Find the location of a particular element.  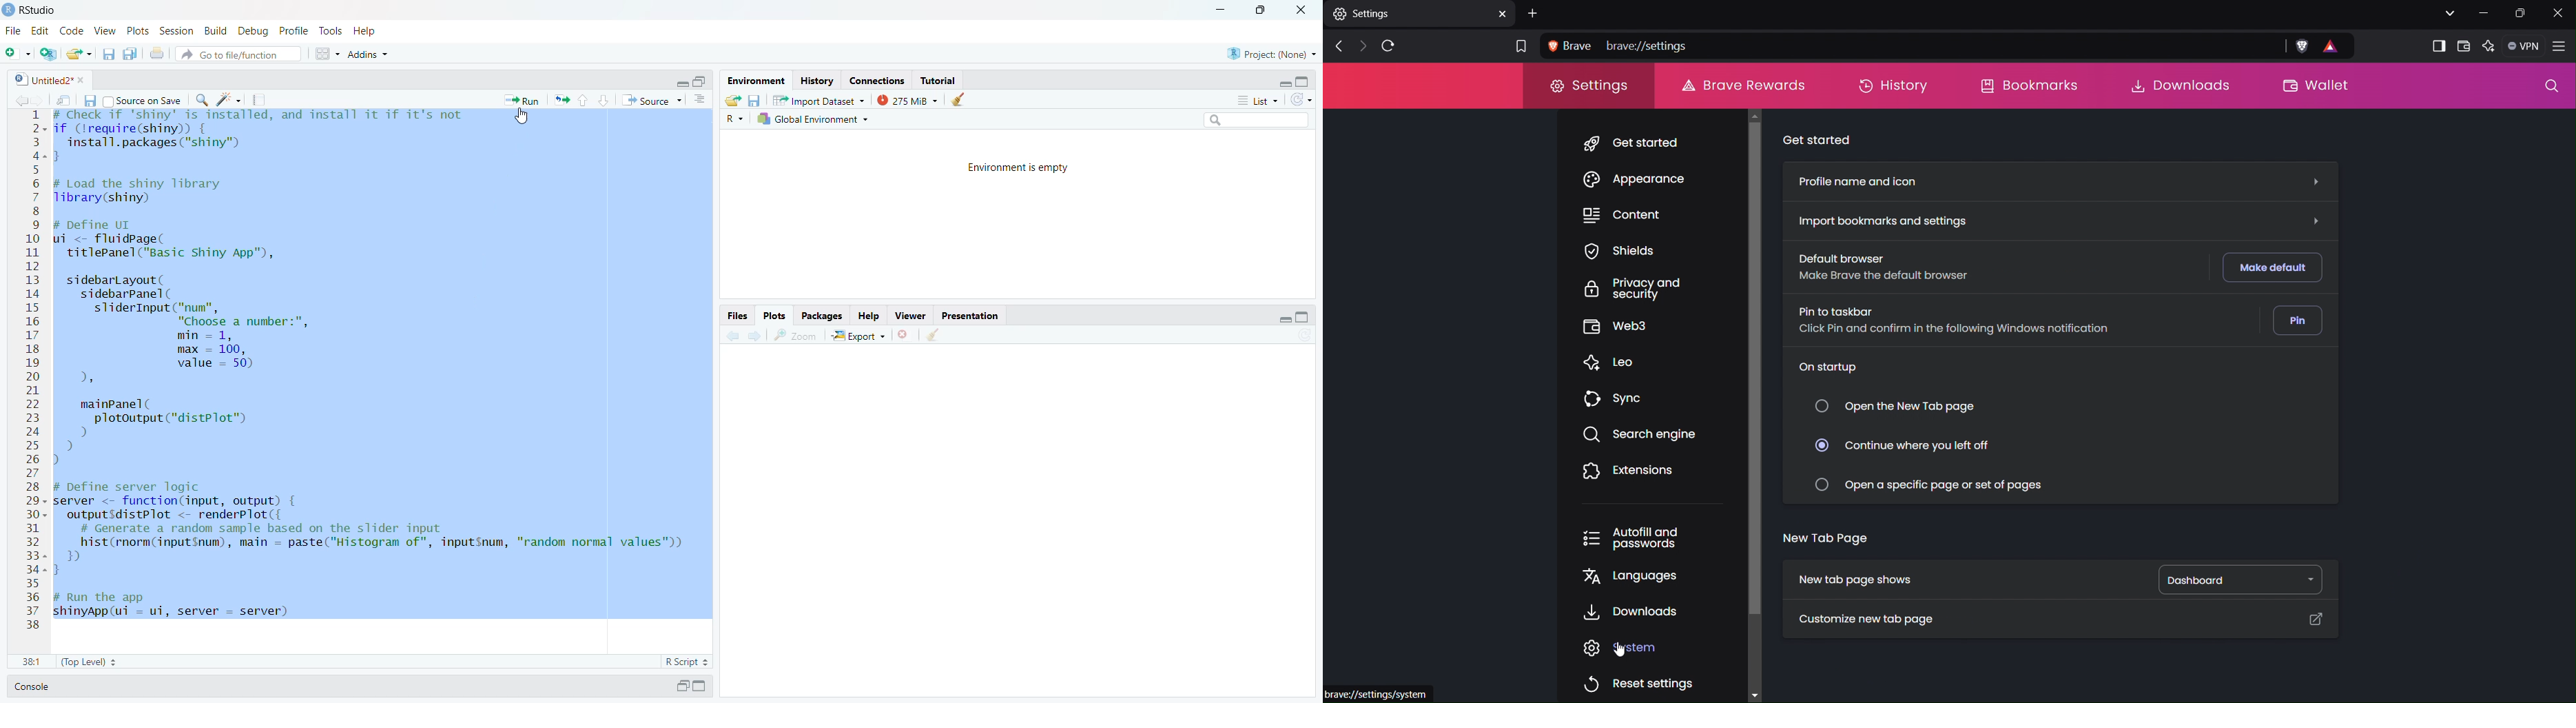

minimize is located at coordinates (1285, 84).